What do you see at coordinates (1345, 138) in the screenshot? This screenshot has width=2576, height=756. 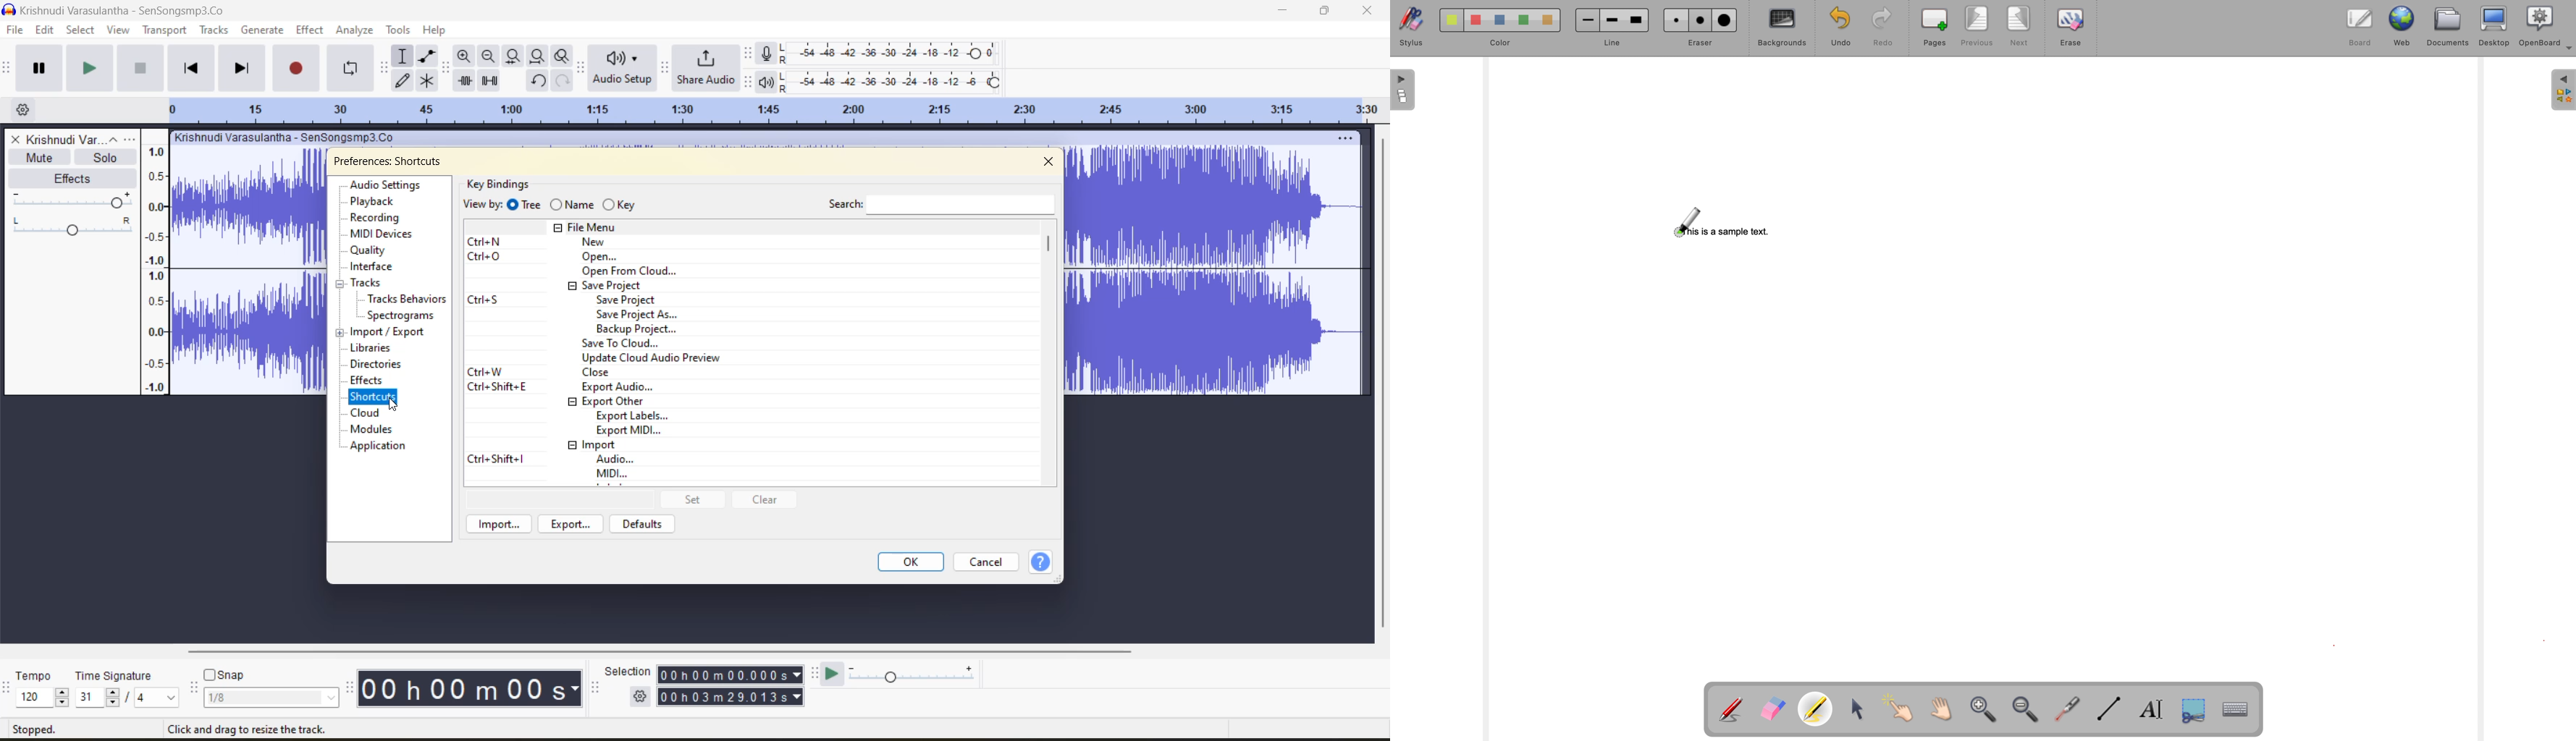 I see `track setting` at bounding box center [1345, 138].